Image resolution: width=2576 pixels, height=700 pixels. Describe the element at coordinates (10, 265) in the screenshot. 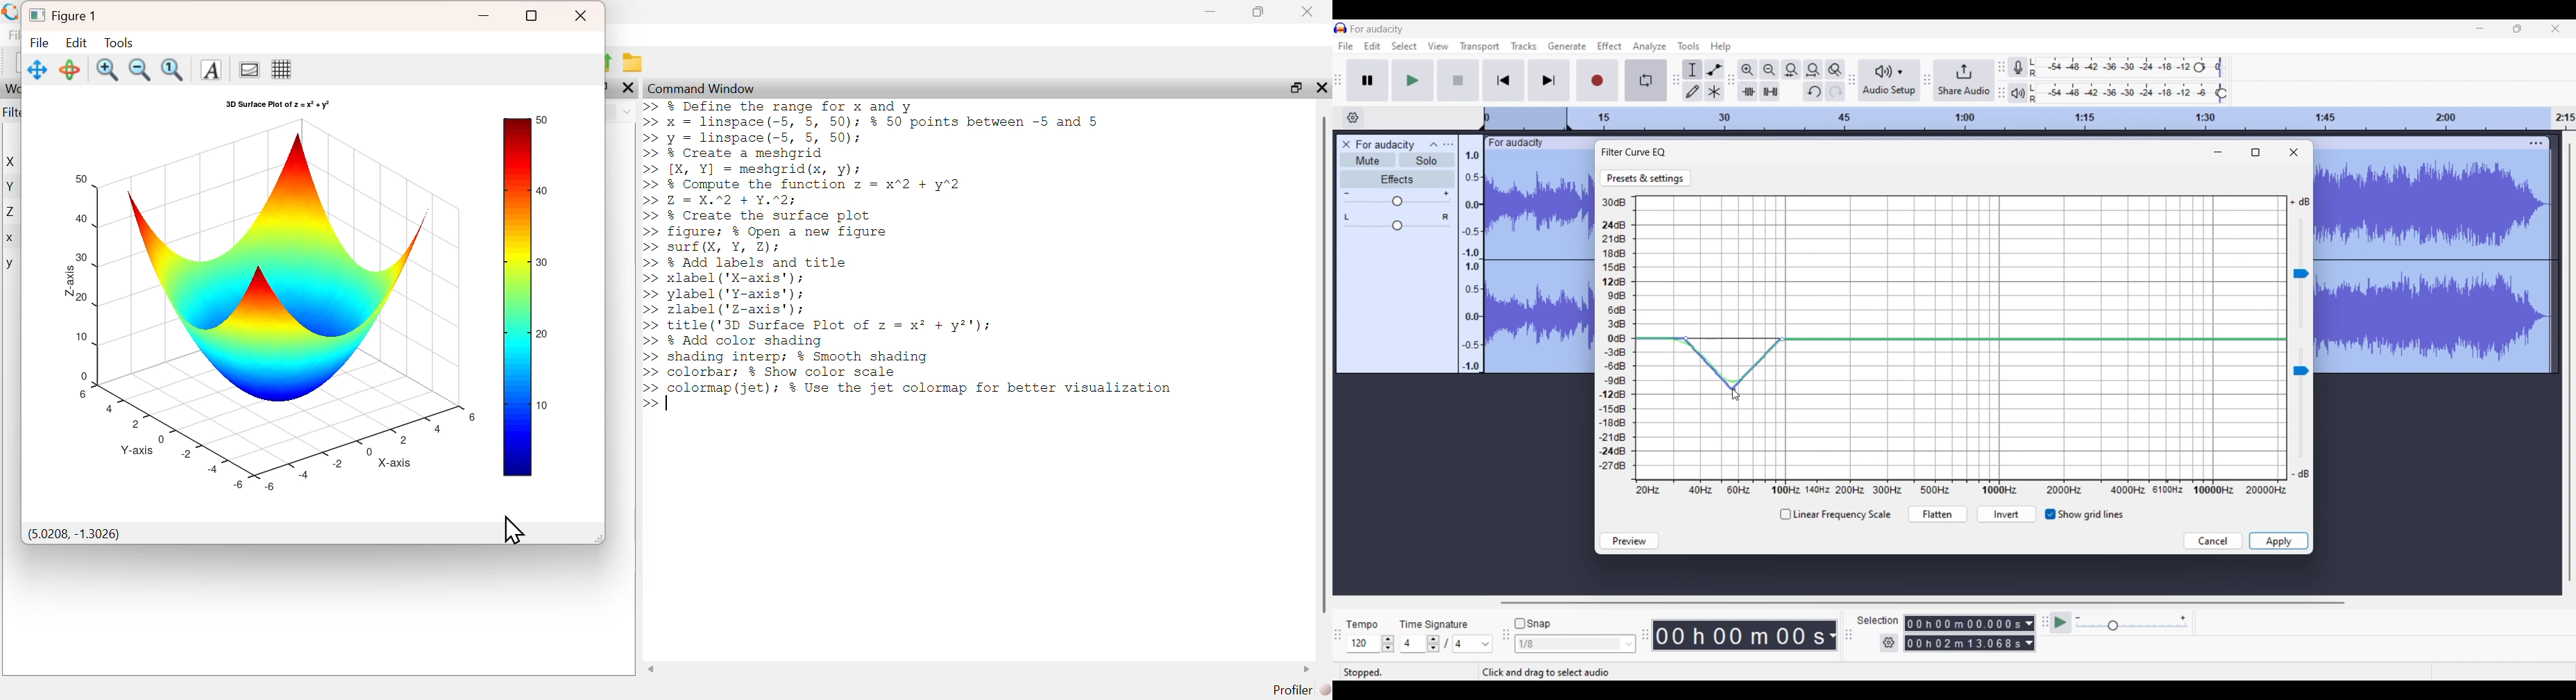

I see `y` at that location.